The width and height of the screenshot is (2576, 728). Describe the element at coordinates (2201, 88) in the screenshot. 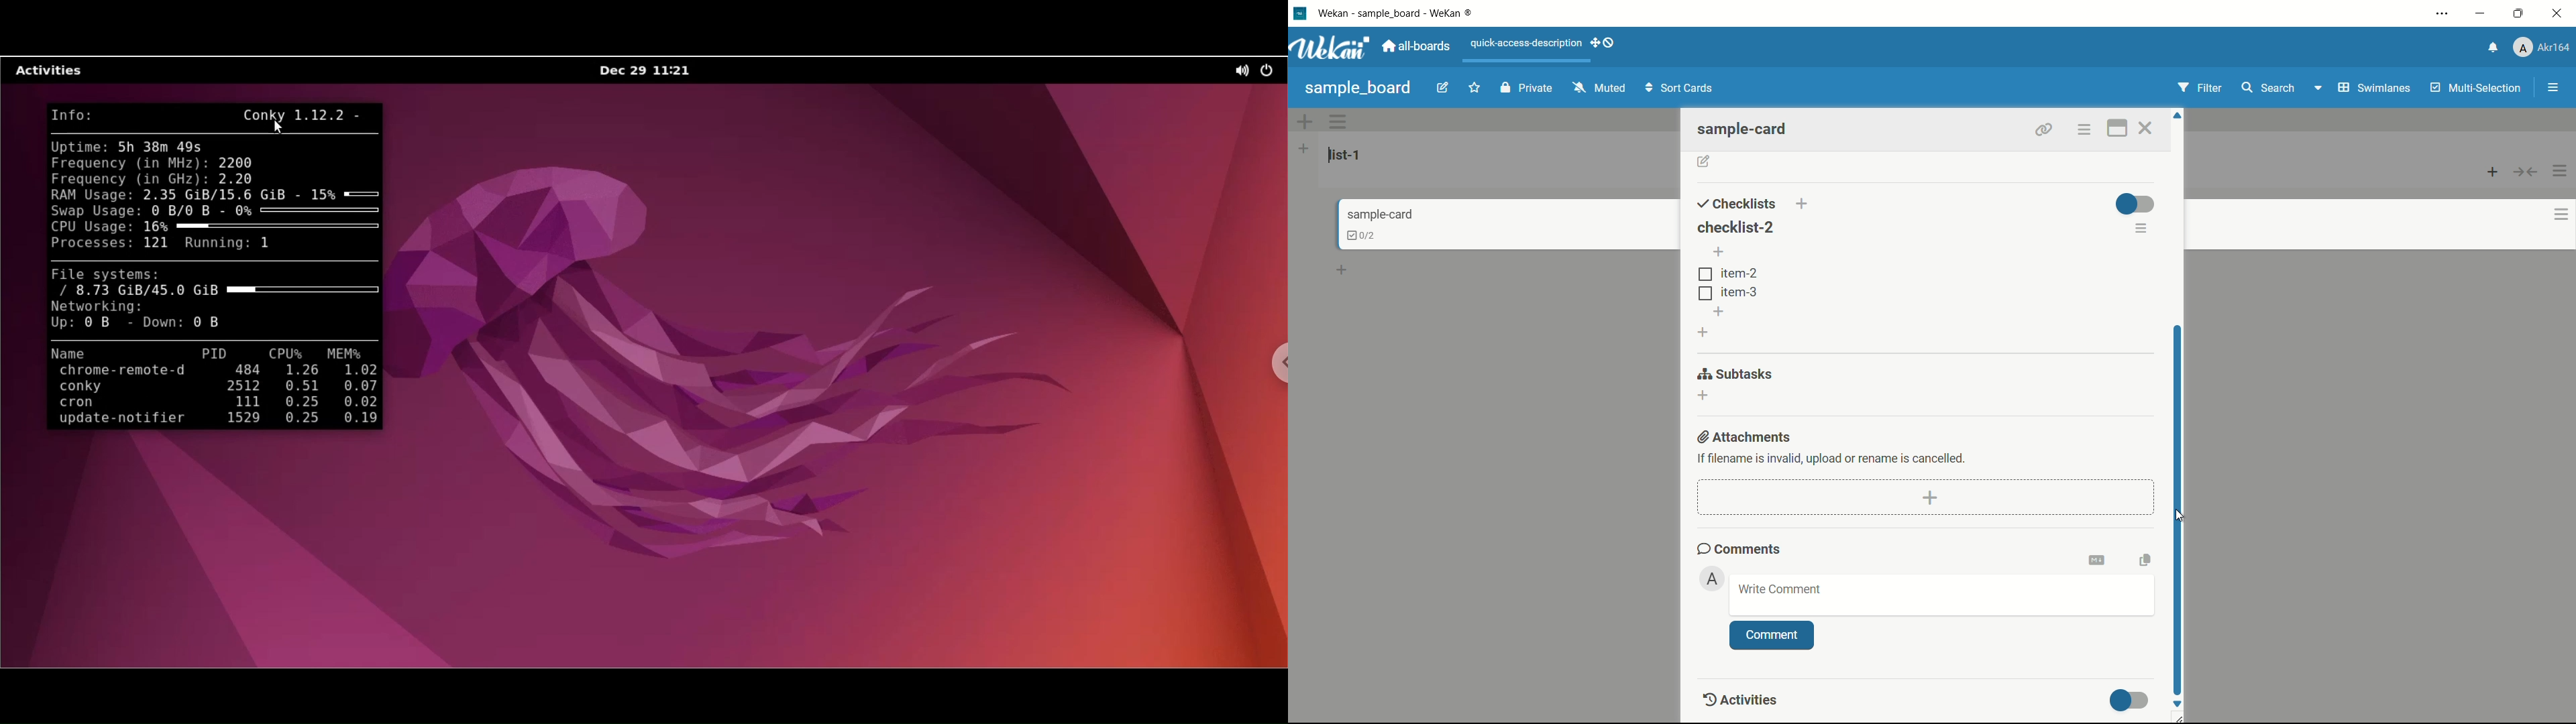

I see `filter` at that location.